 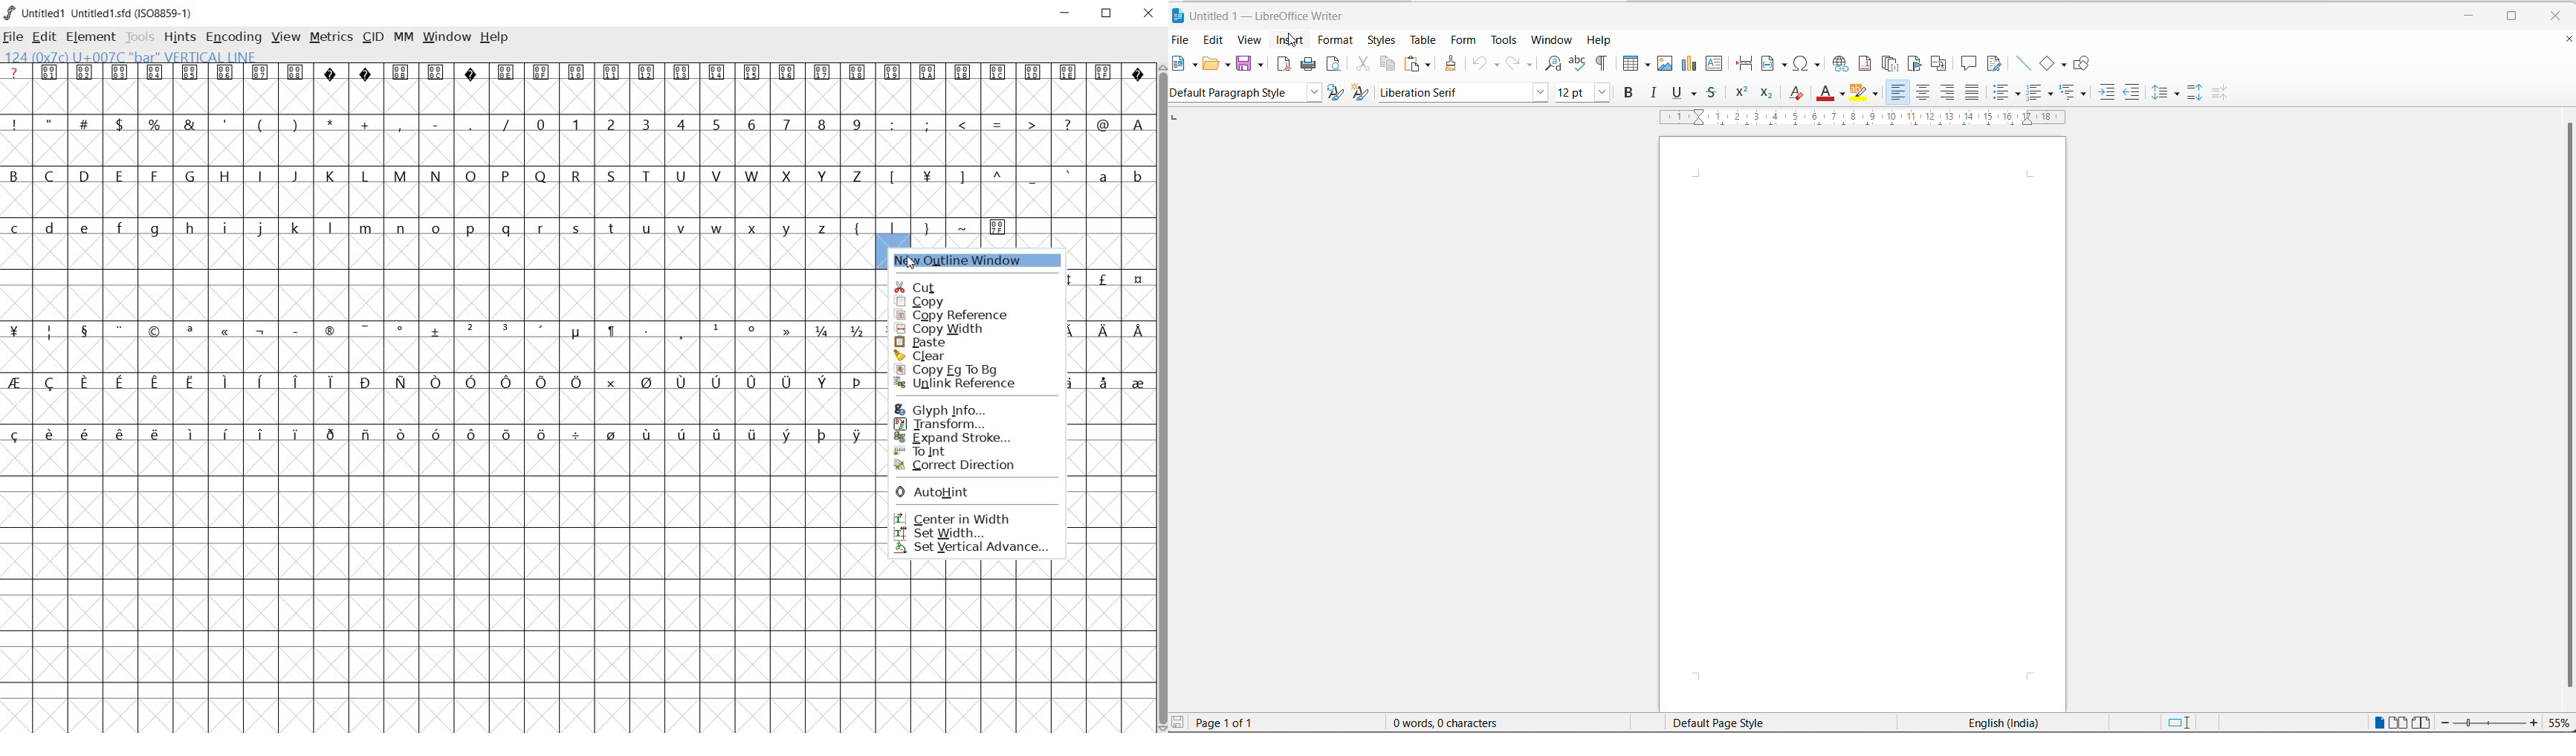 I want to click on save, so click(x=1178, y=721).